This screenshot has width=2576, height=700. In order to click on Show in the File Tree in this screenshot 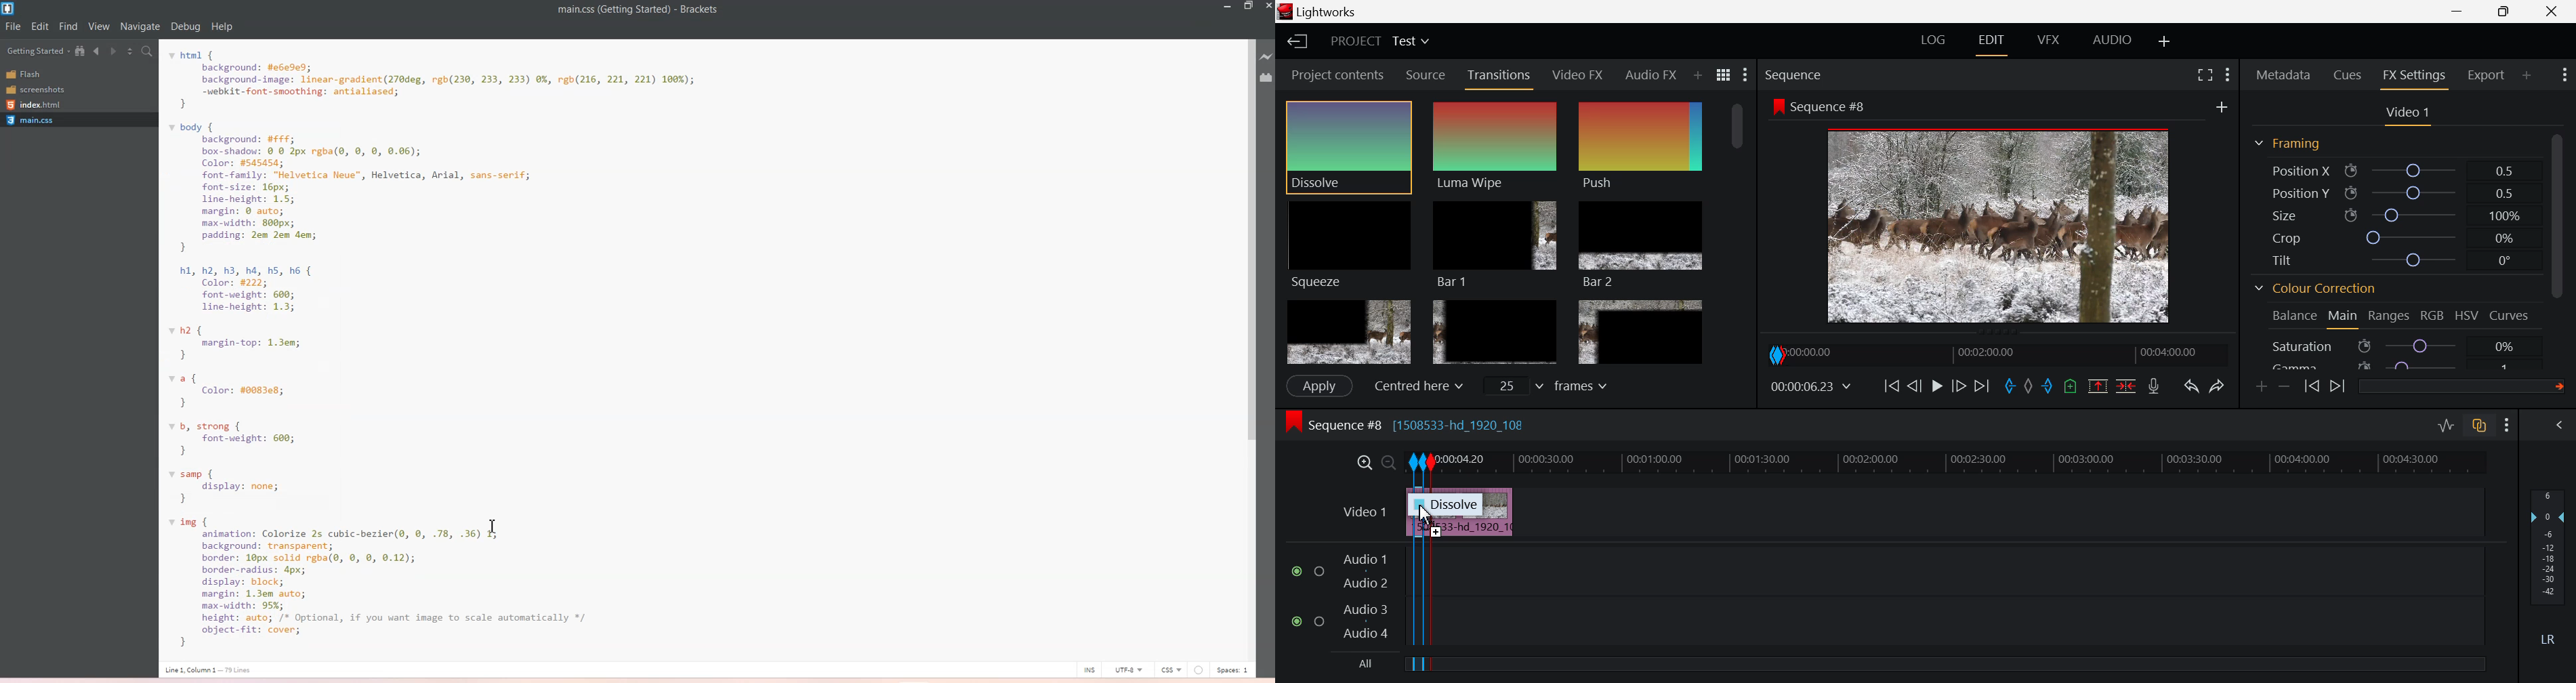, I will do `click(82, 50)`.